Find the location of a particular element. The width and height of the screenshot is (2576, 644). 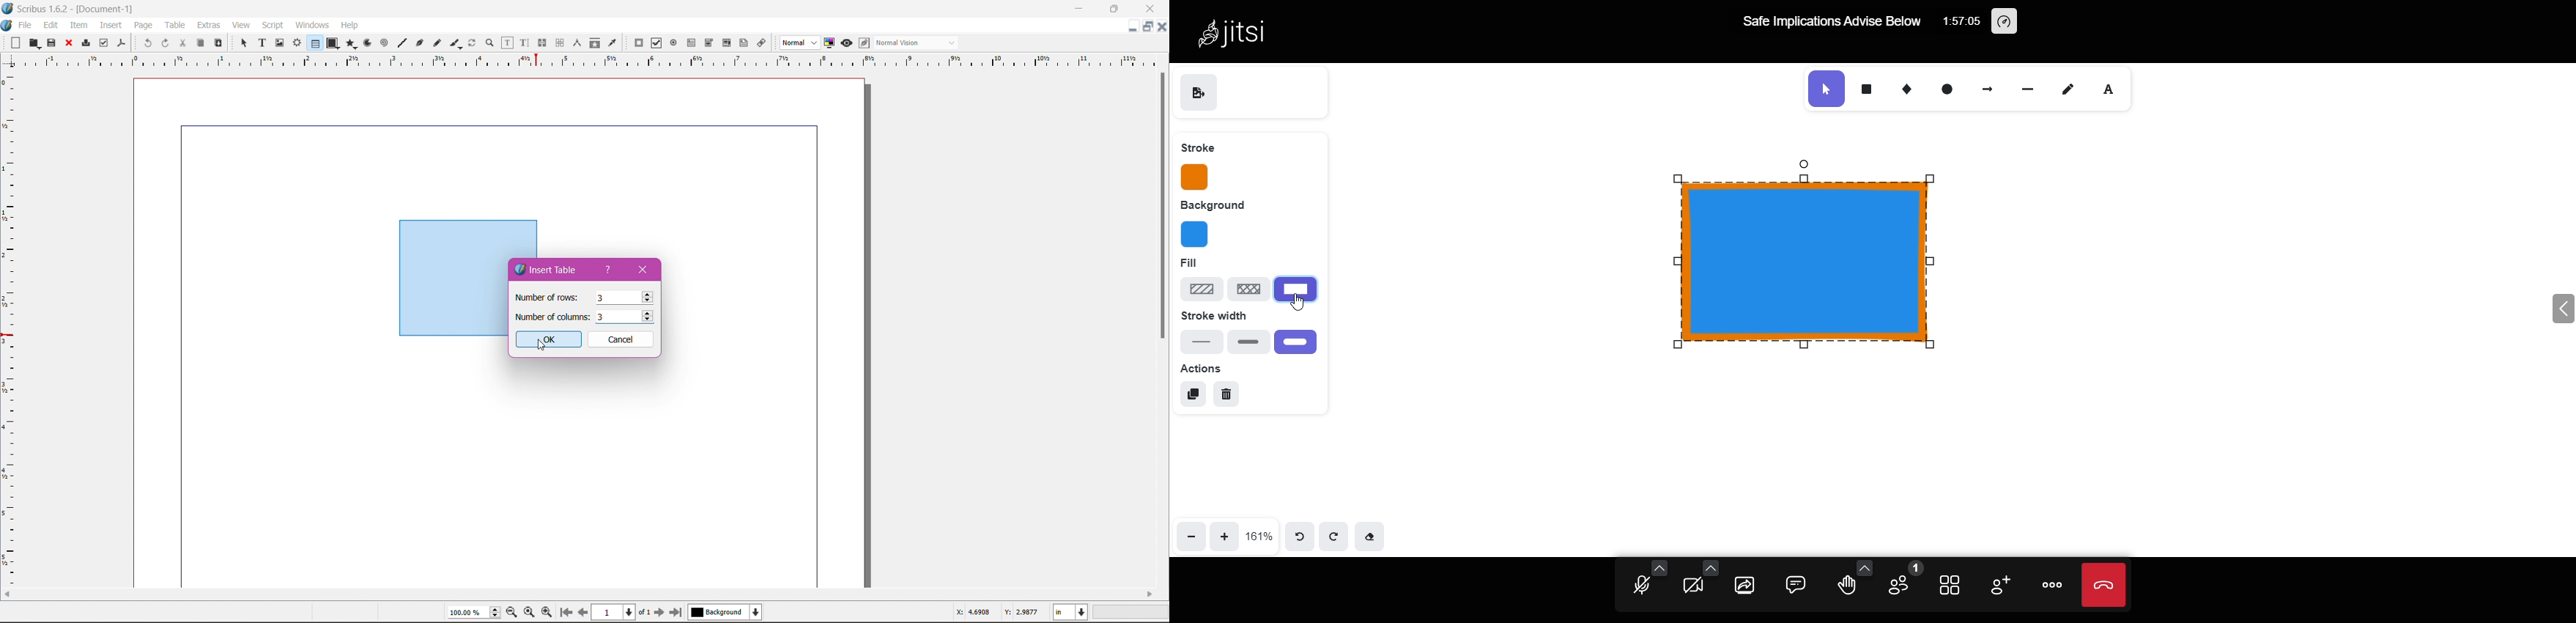

share screen is located at coordinates (1742, 586).